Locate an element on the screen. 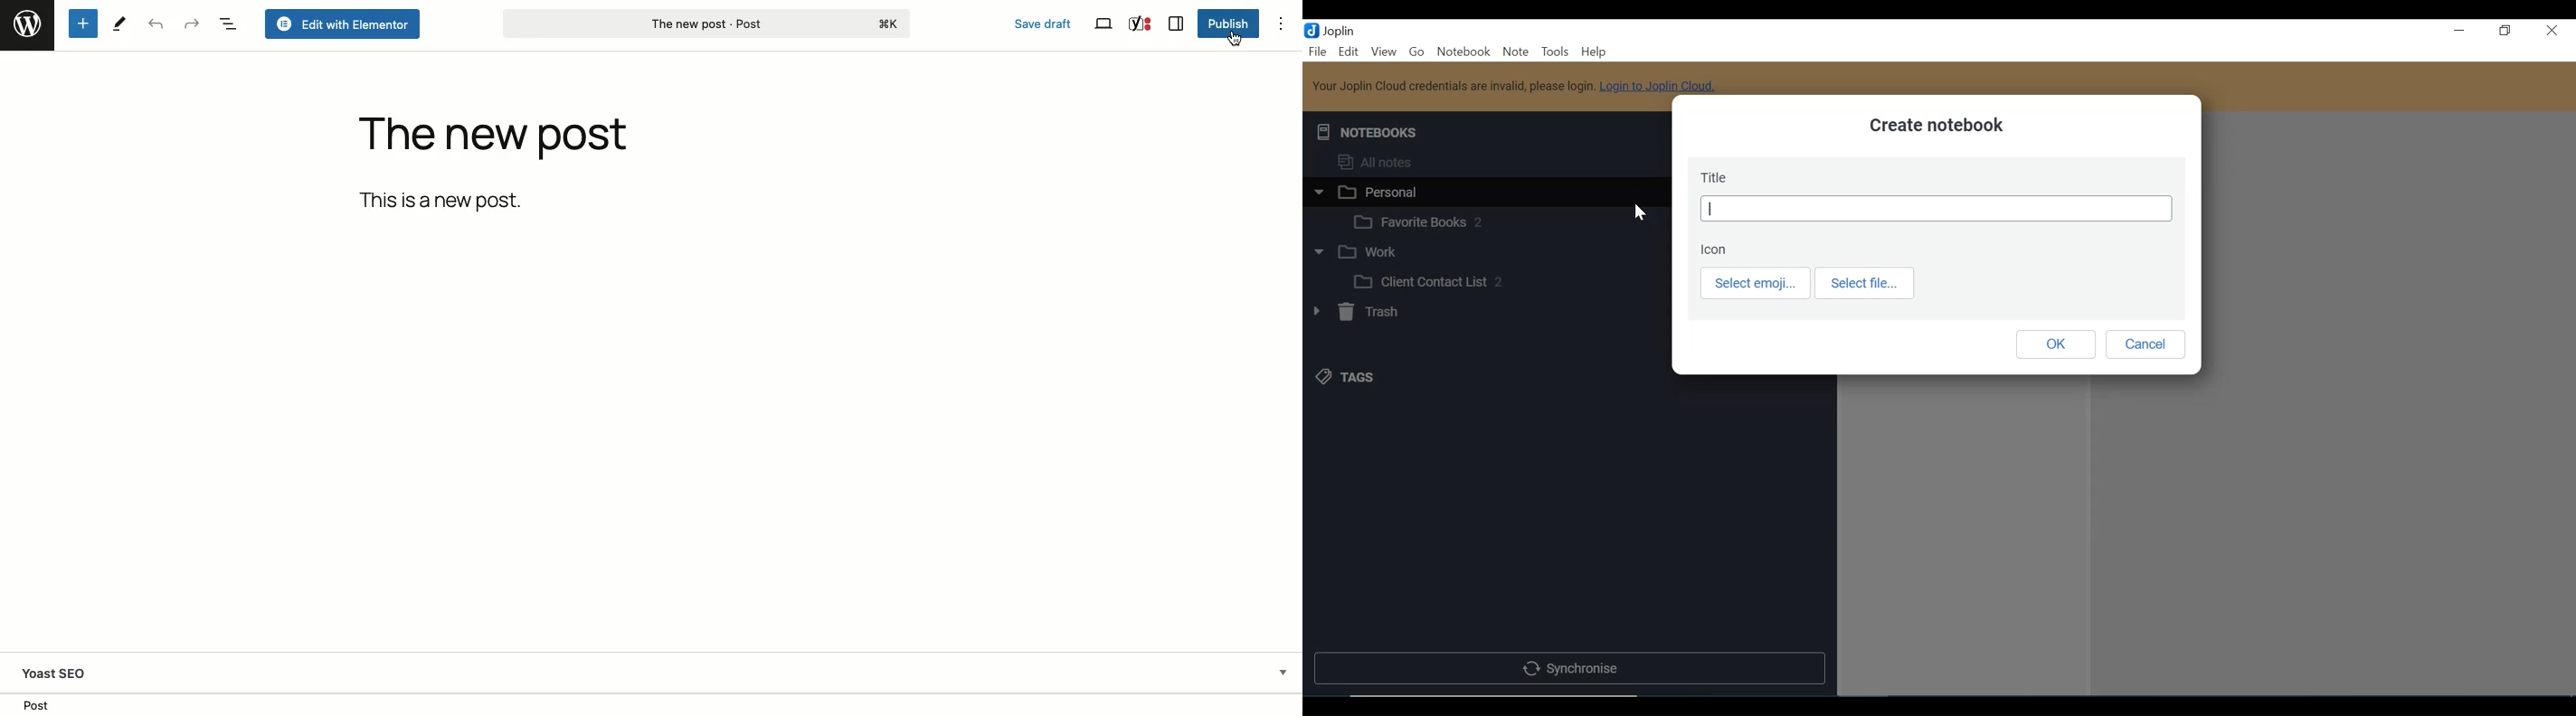 Image resolution: width=2576 pixels, height=728 pixels. View is located at coordinates (1383, 52).